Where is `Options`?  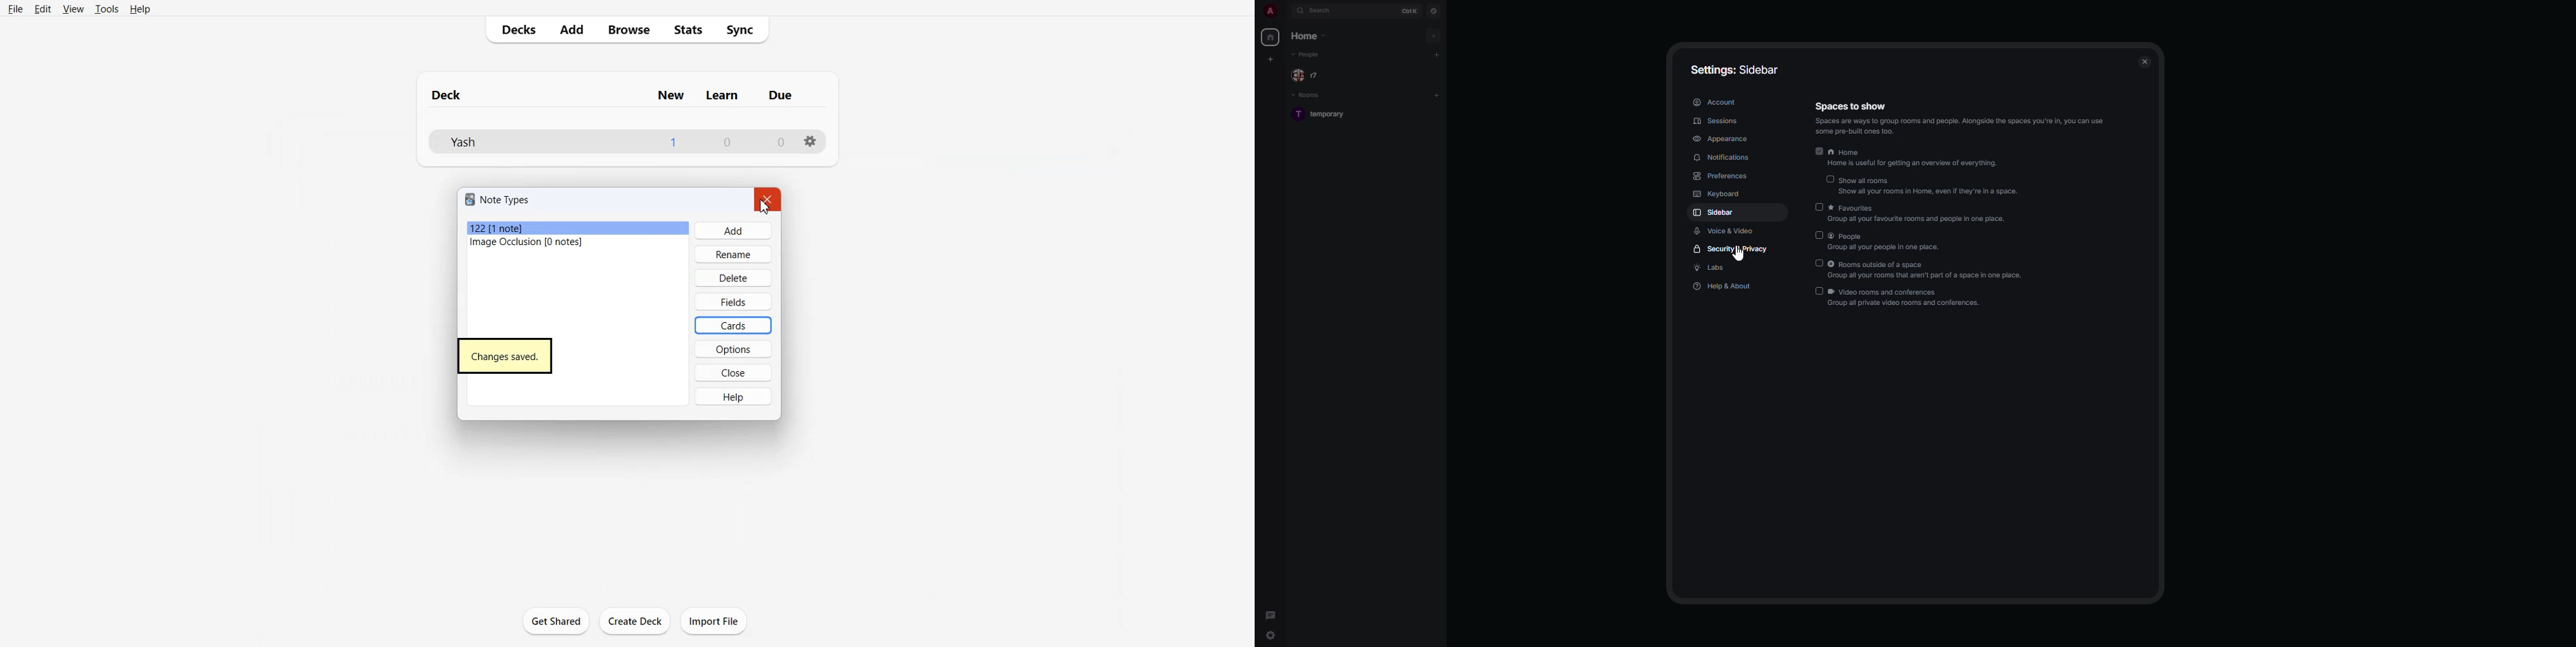
Options is located at coordinates (732, 349).